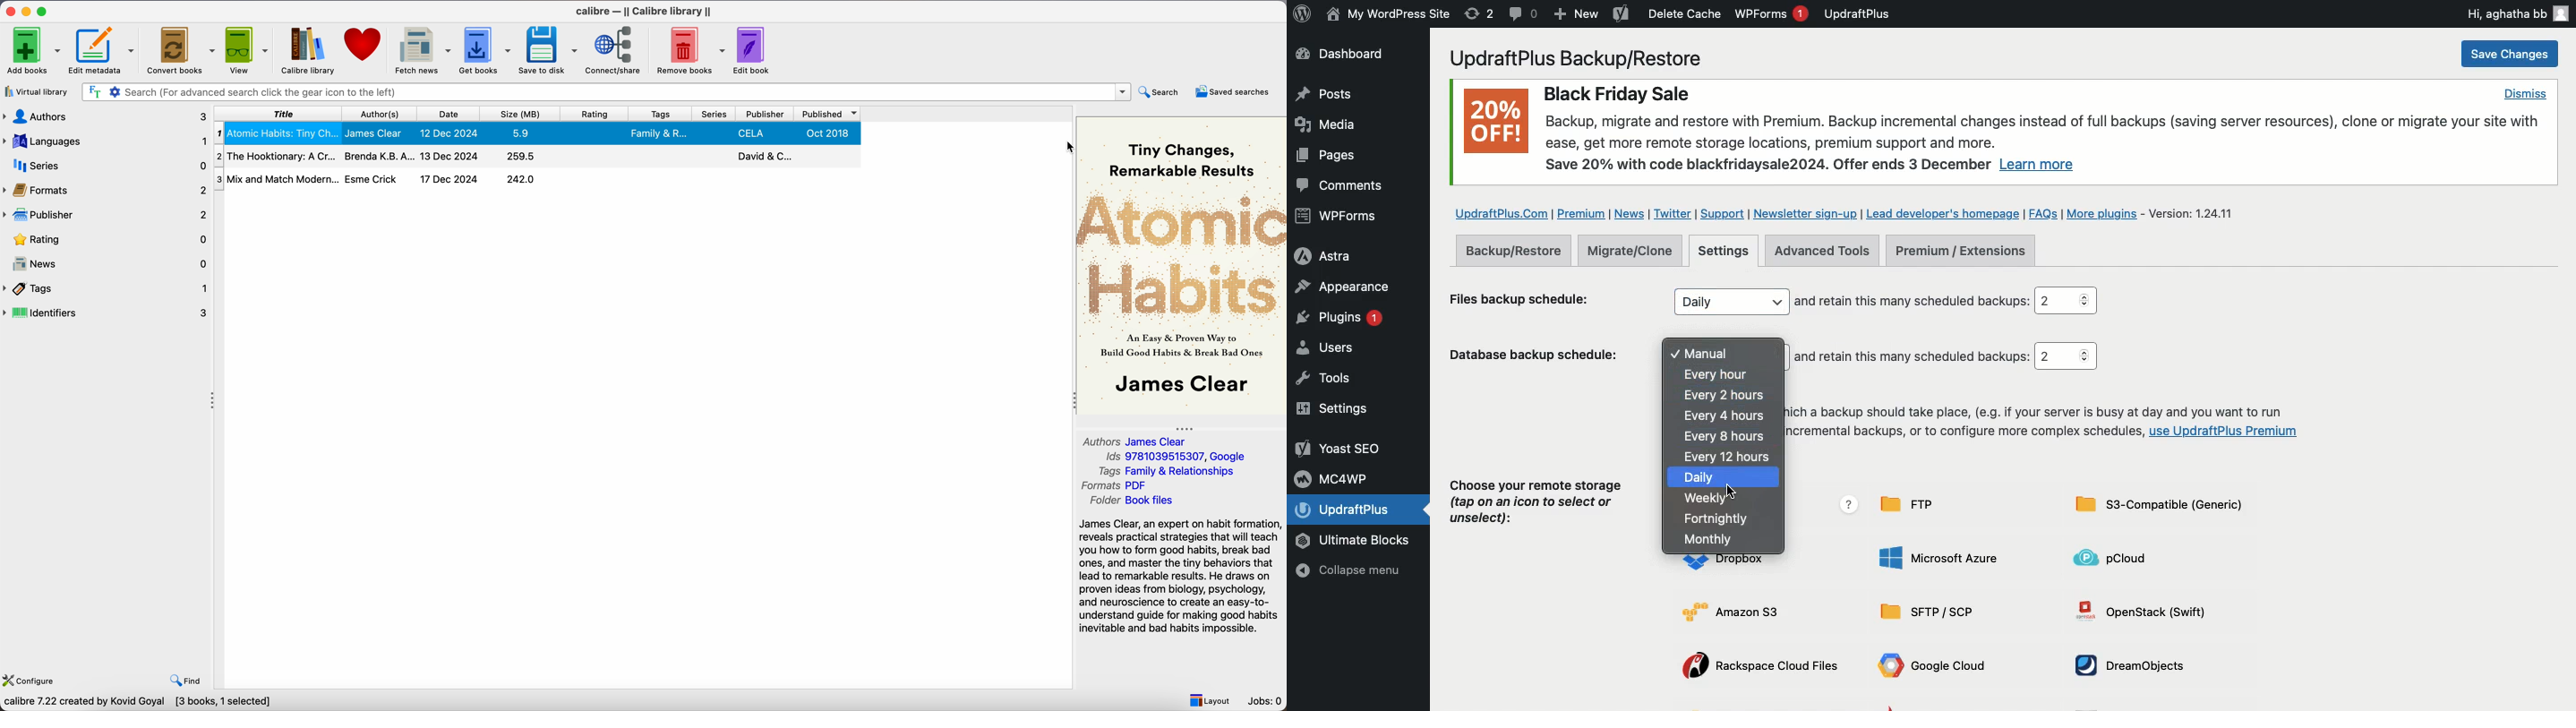  Describe the element at coordinates (1728, 435) in the screenshot. I see `Every 8 hours` at that location.